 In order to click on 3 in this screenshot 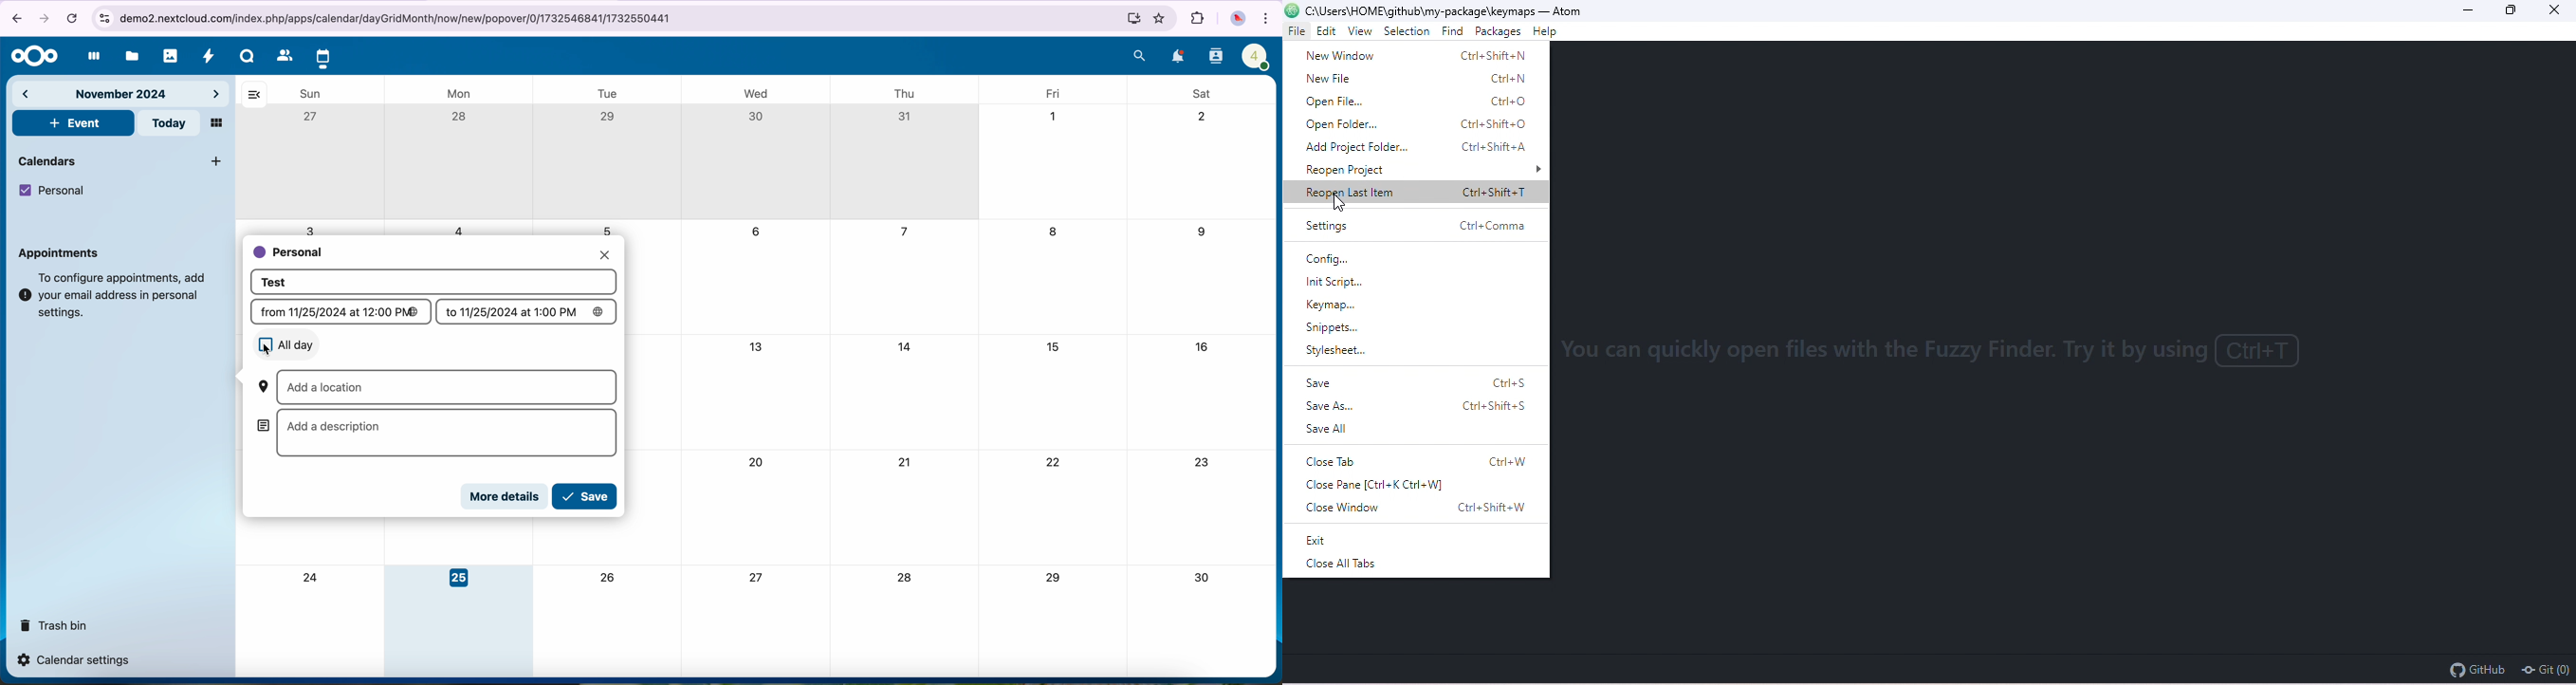, I will do `click(312, 228)`.